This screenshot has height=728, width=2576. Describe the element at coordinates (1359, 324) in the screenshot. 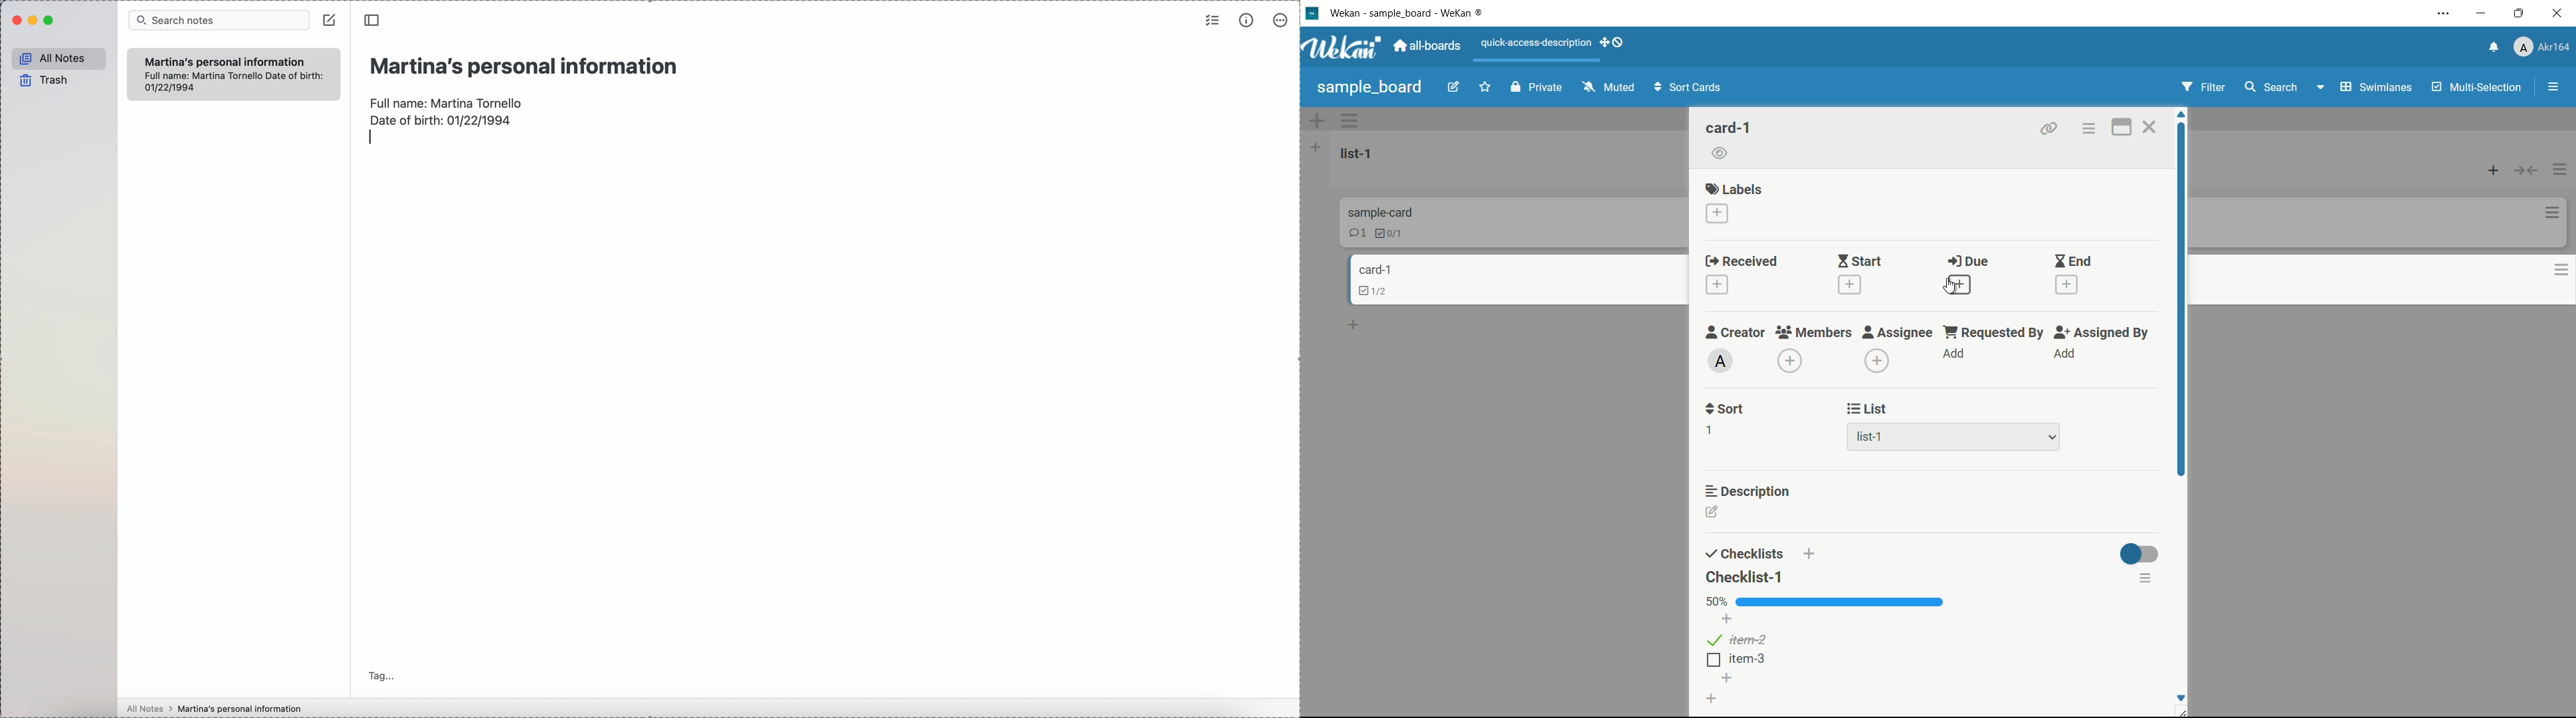

I see `add card` at that location.